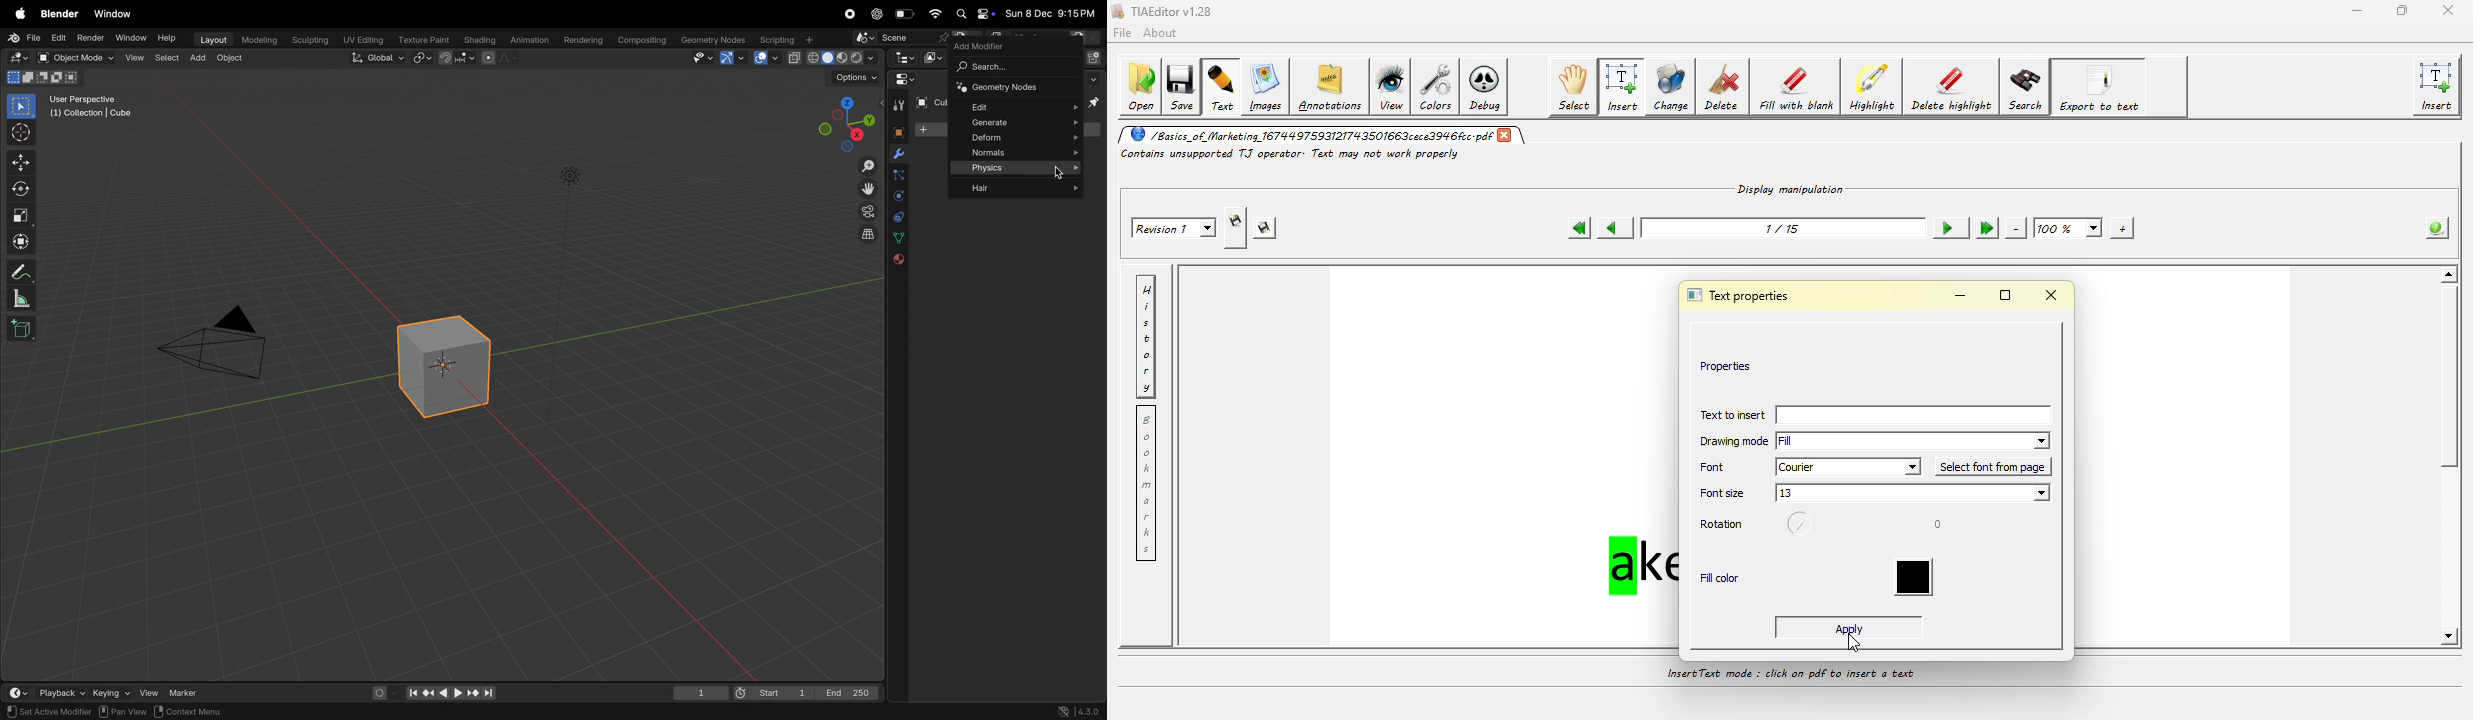  Describe the element at coordinates (21, 190) in the screenshot. I see `rotate` at that location.